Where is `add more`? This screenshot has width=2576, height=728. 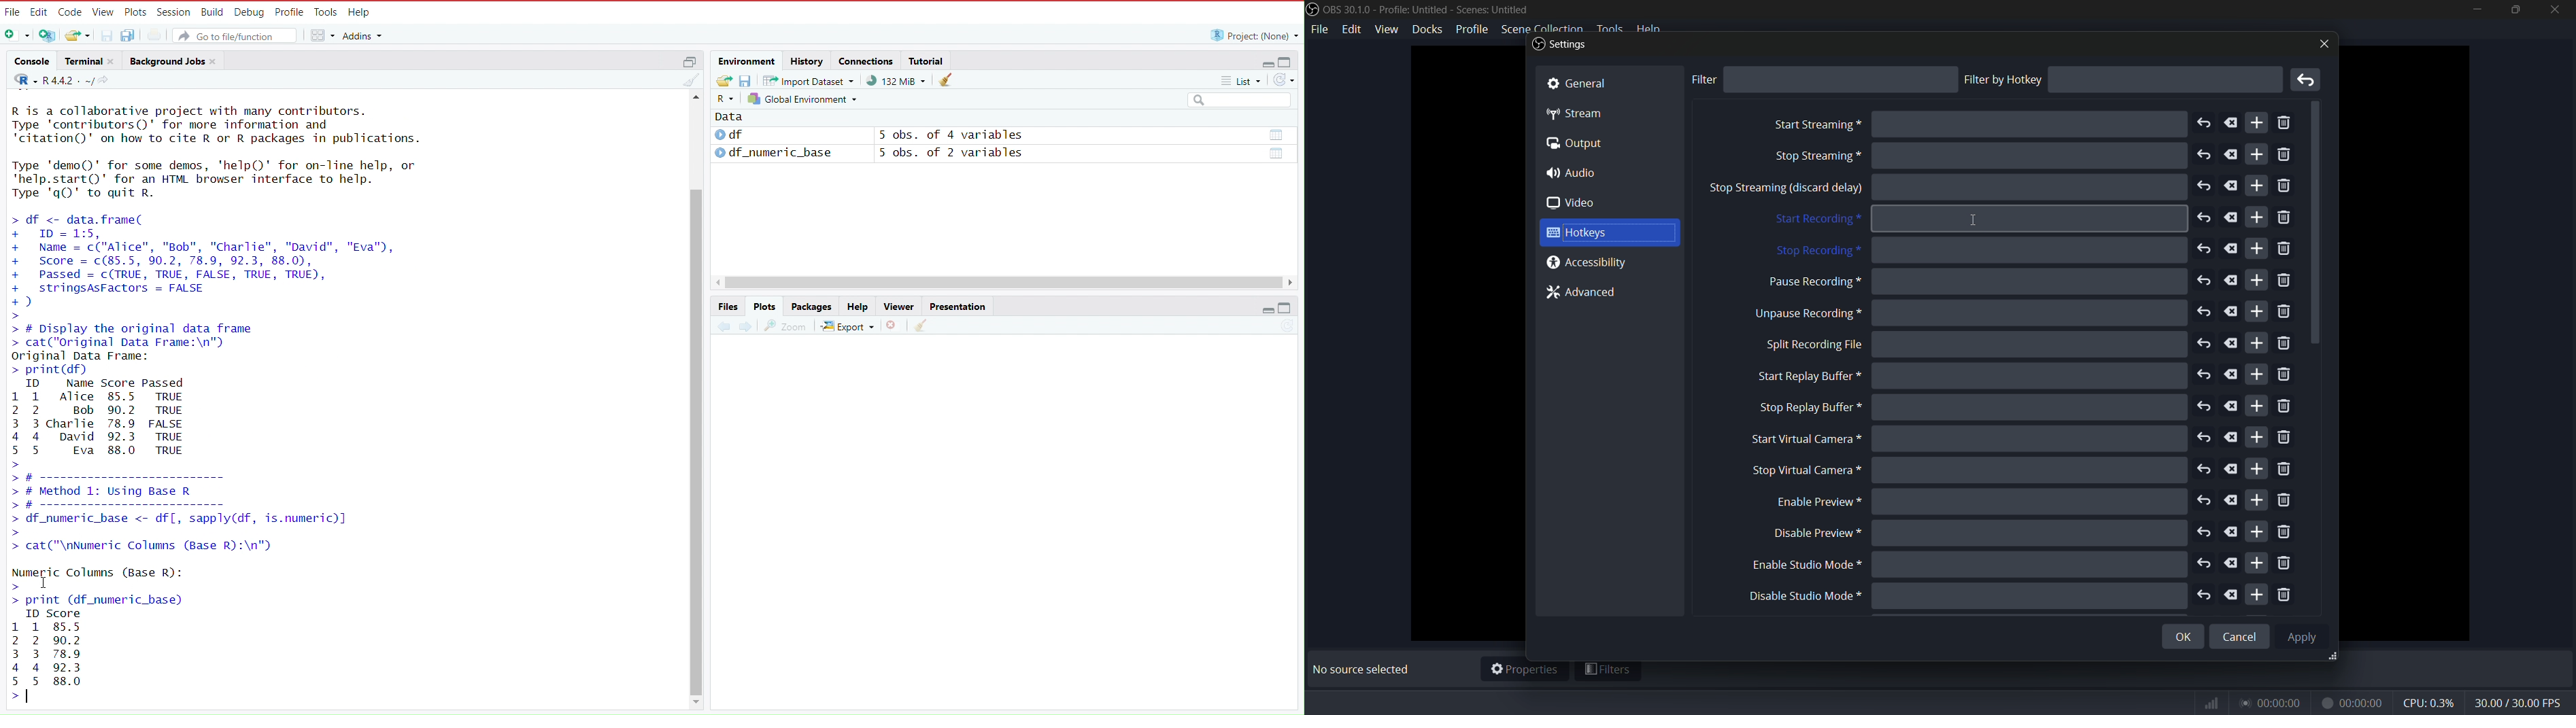 add more is located at coordinates (2256, 406).